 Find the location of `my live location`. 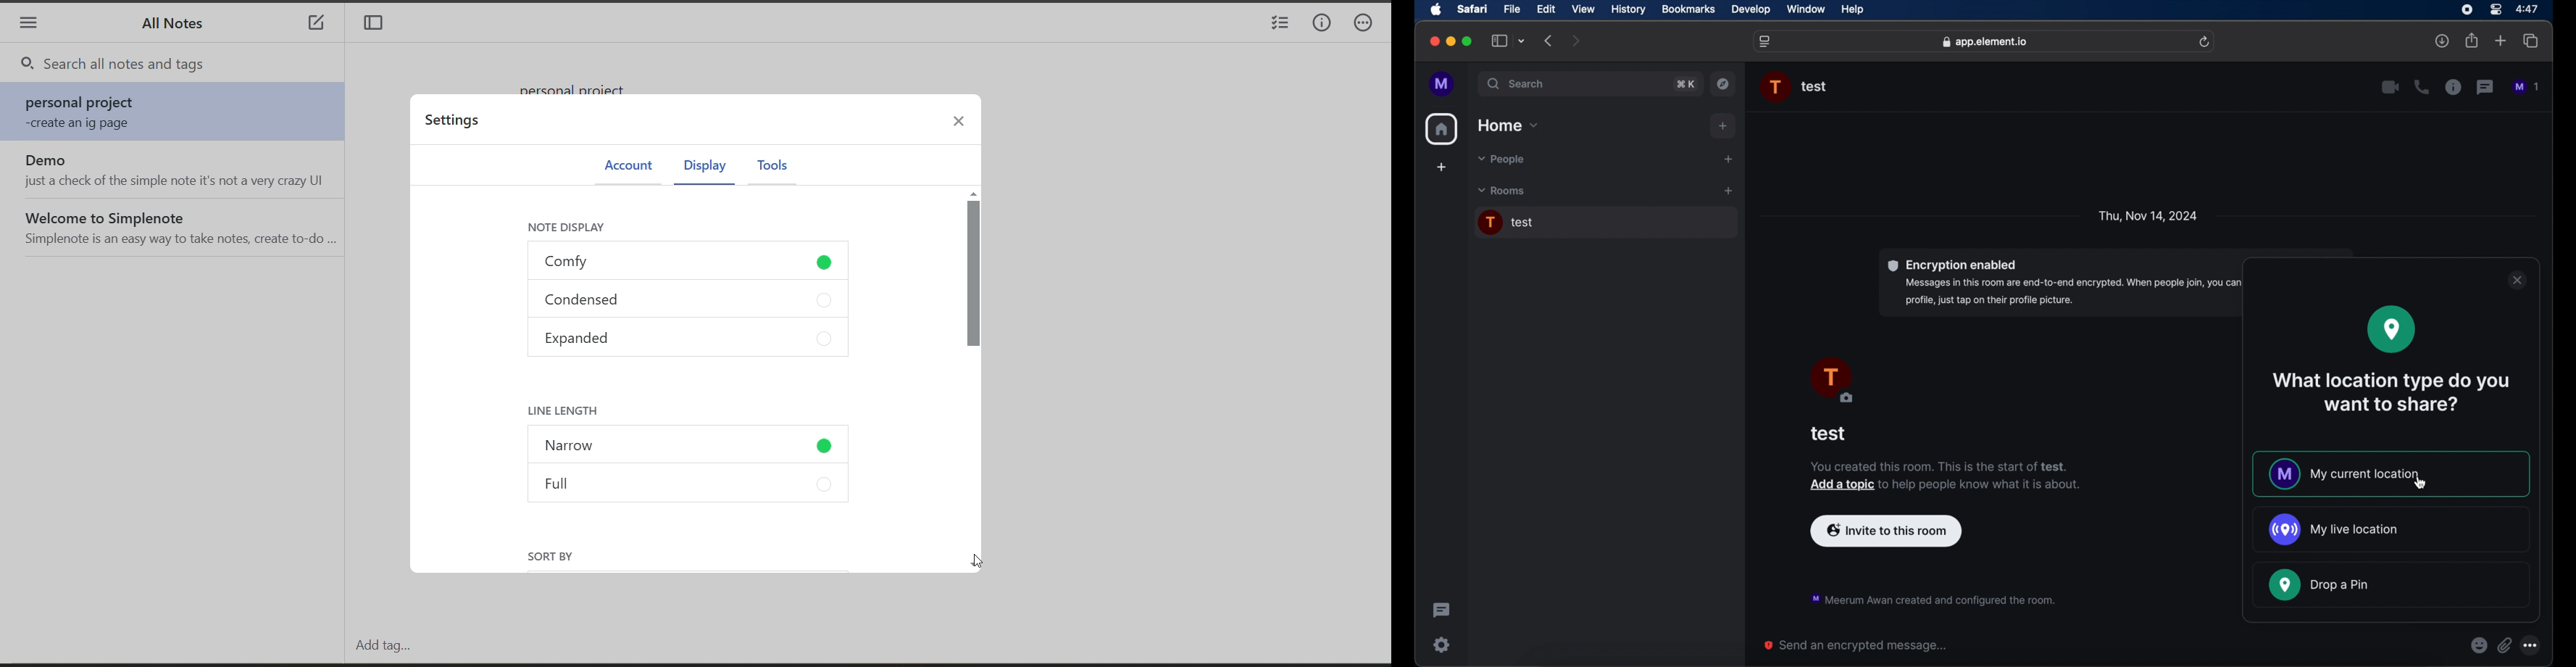

my live location is located at coordinates (2333, 529).